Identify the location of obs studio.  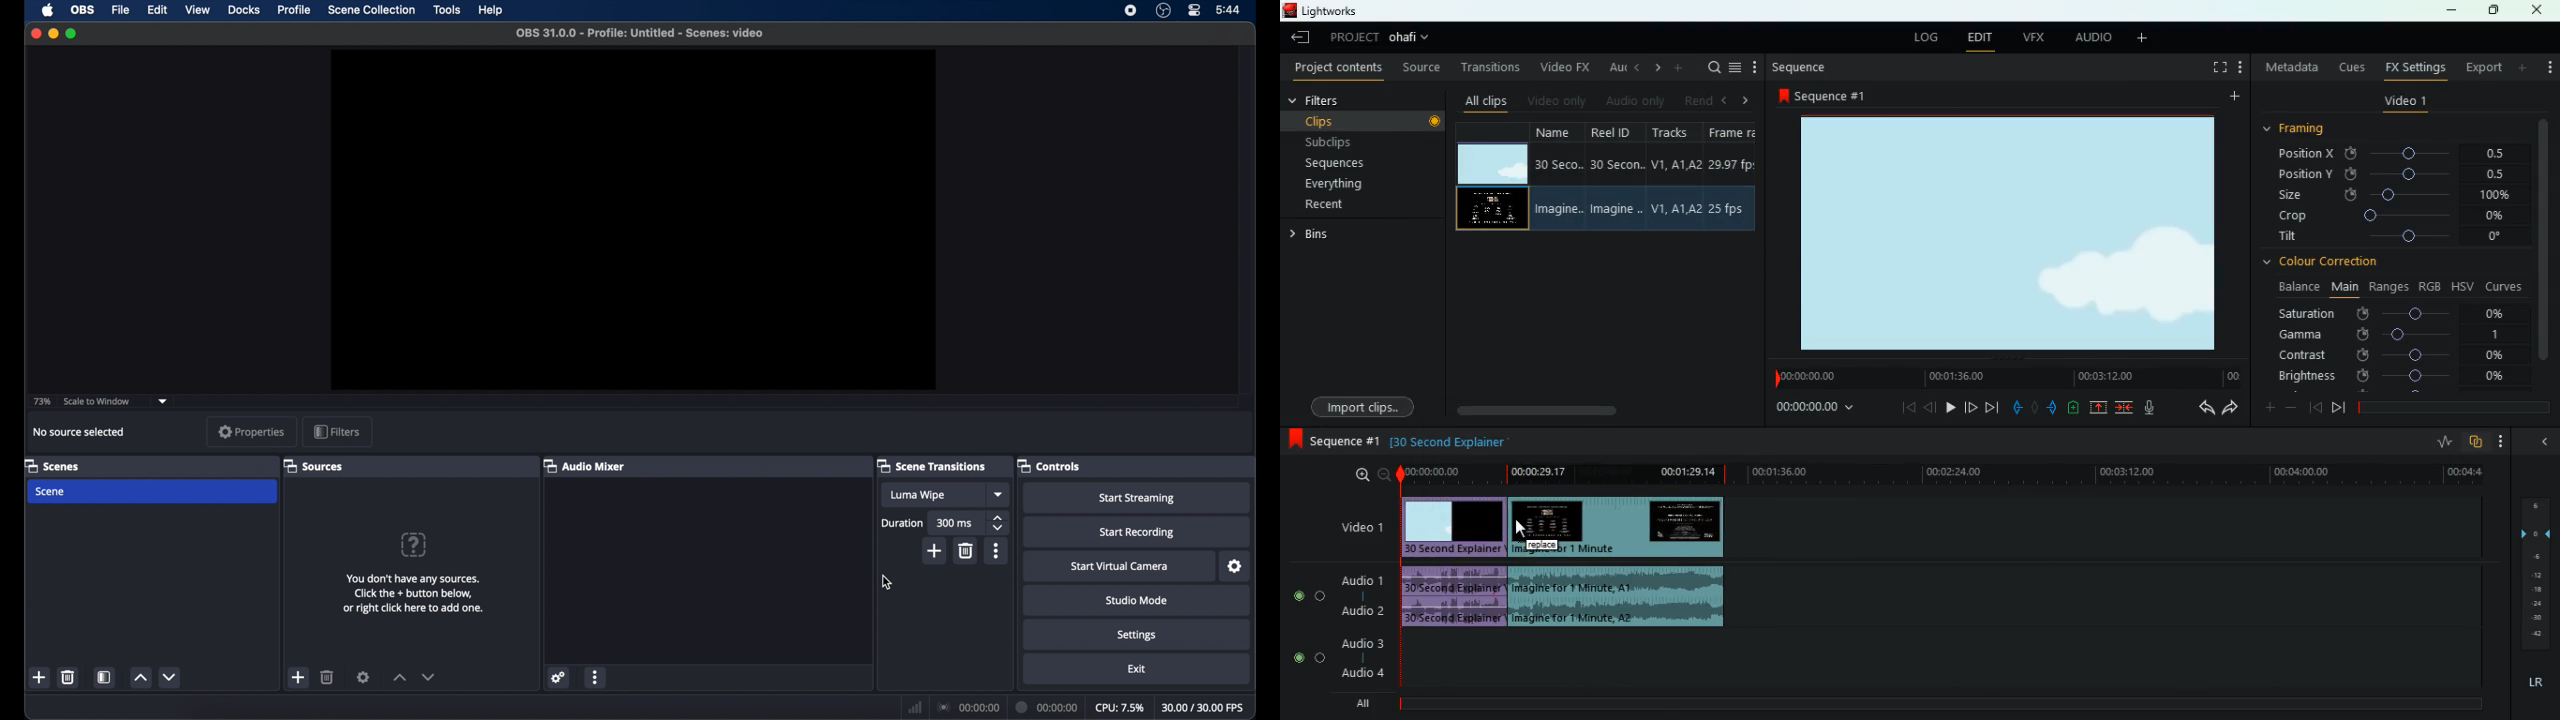
(1163, 11).